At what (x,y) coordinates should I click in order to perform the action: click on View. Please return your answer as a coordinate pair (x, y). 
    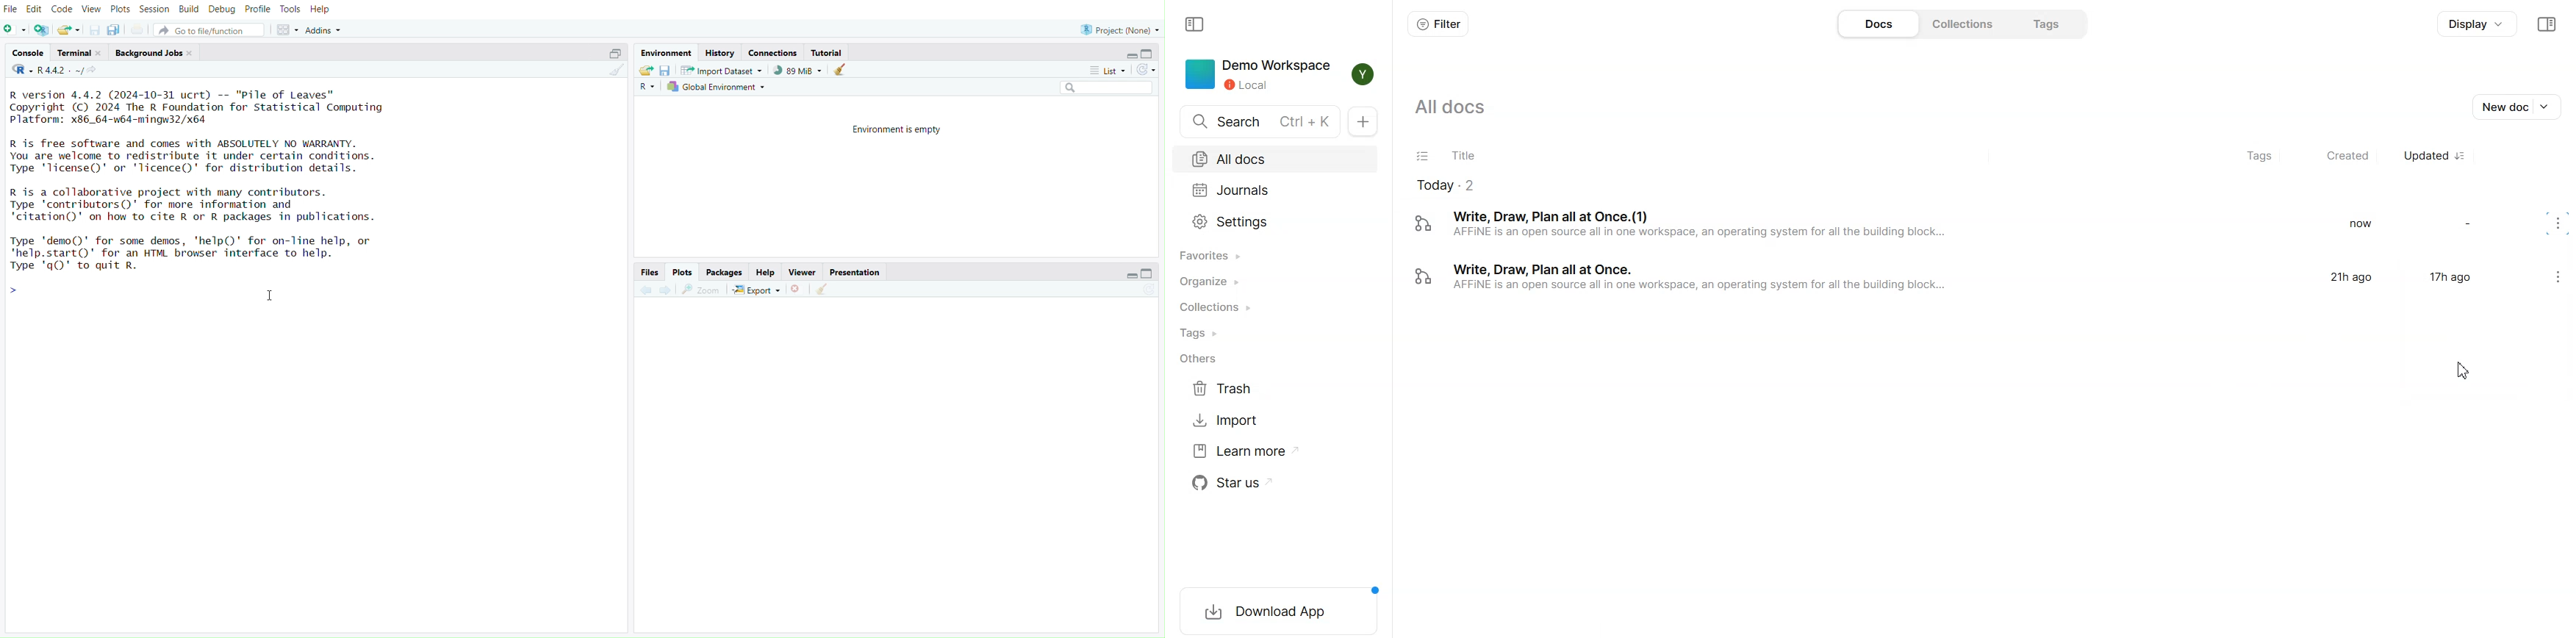
    Looking at the image, I should click on (90, 9).